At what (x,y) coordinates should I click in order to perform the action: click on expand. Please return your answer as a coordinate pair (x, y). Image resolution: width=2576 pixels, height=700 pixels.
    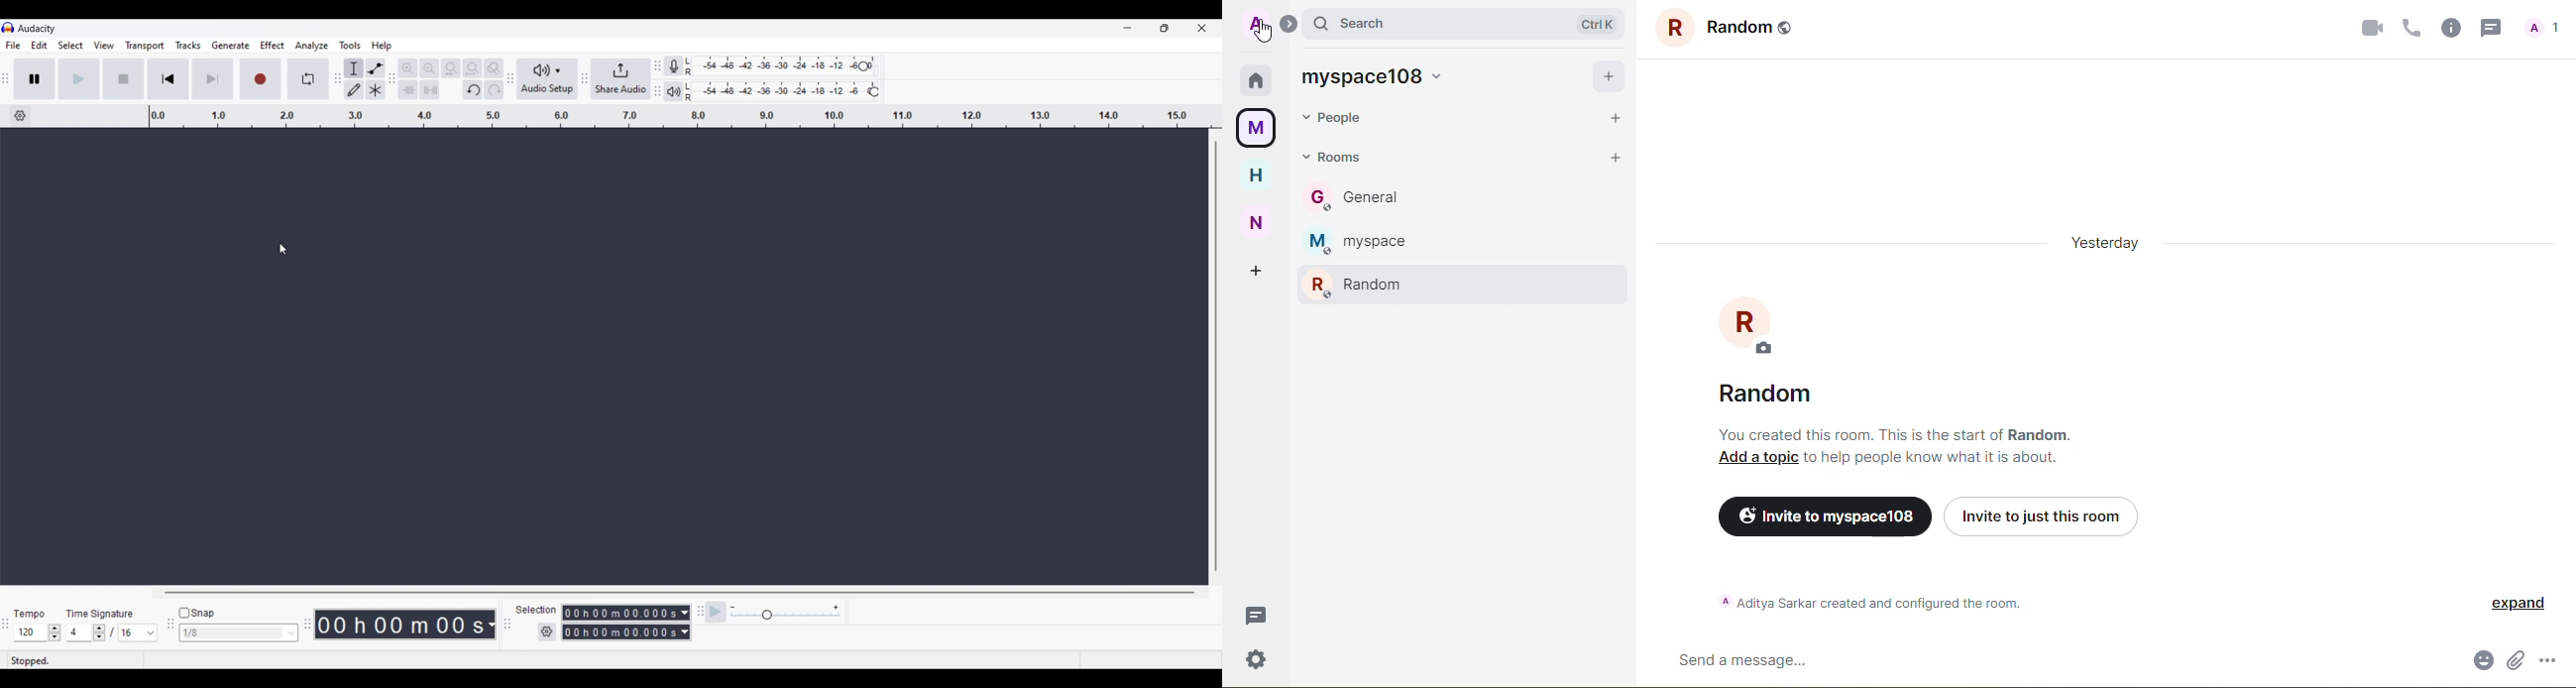
    Looking at the image, I should click on (1288, 24).